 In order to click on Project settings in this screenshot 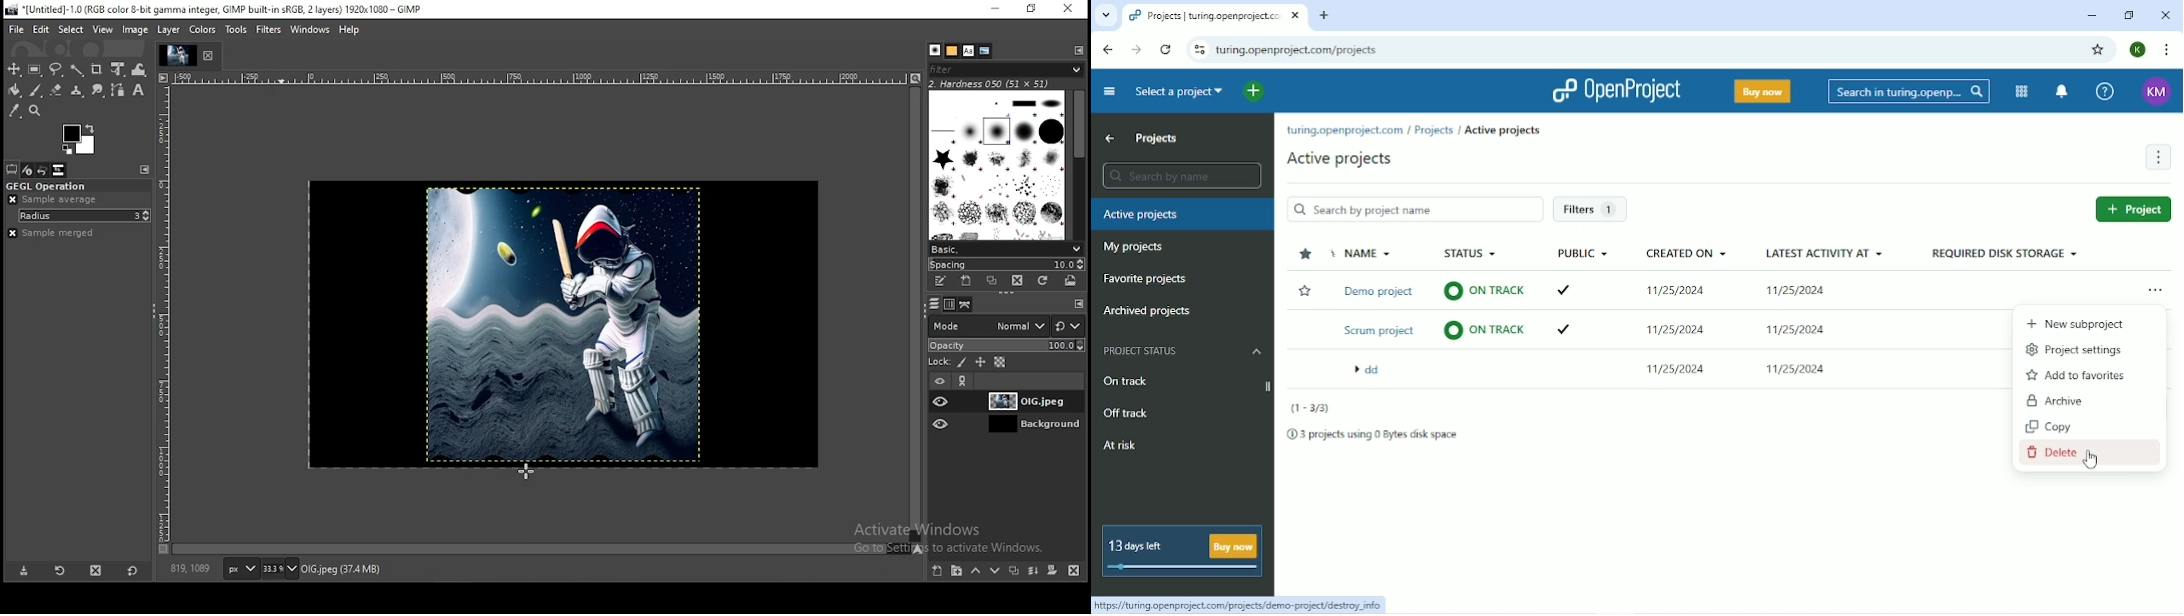, I will do `click(2075, 348)`.